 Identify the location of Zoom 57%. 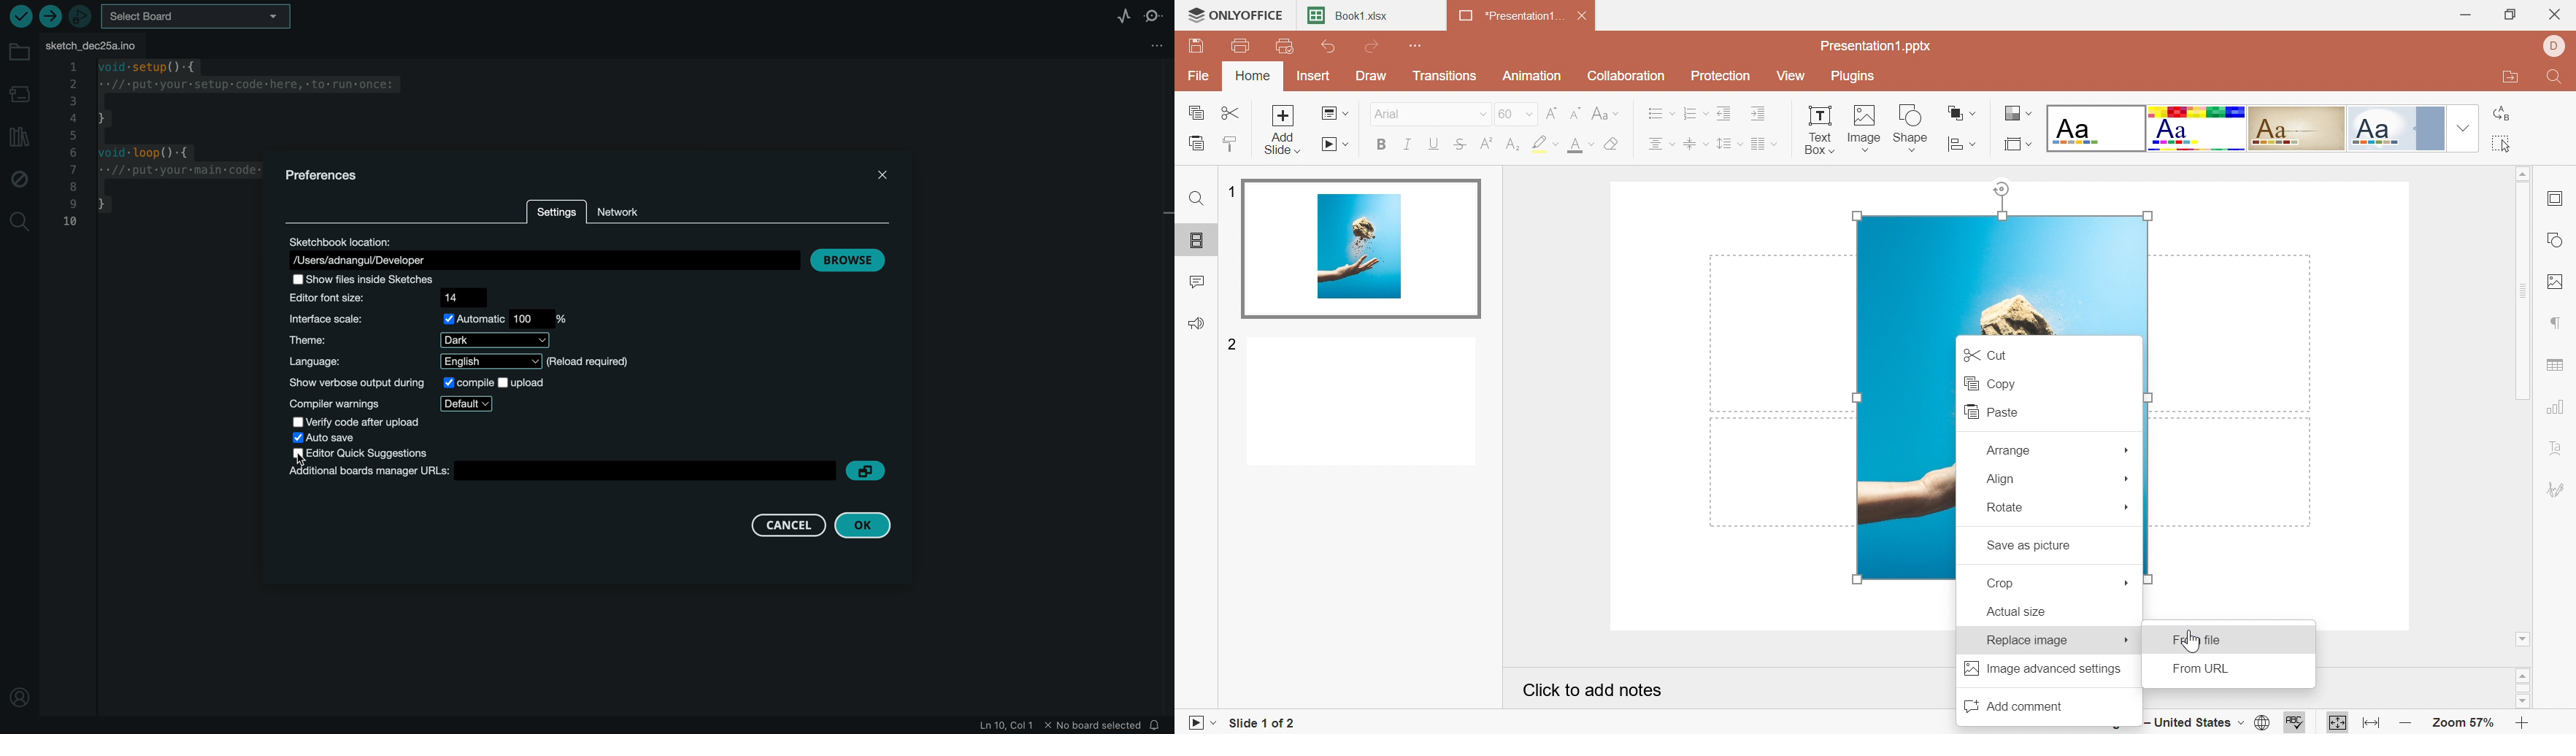
(2462, 723).